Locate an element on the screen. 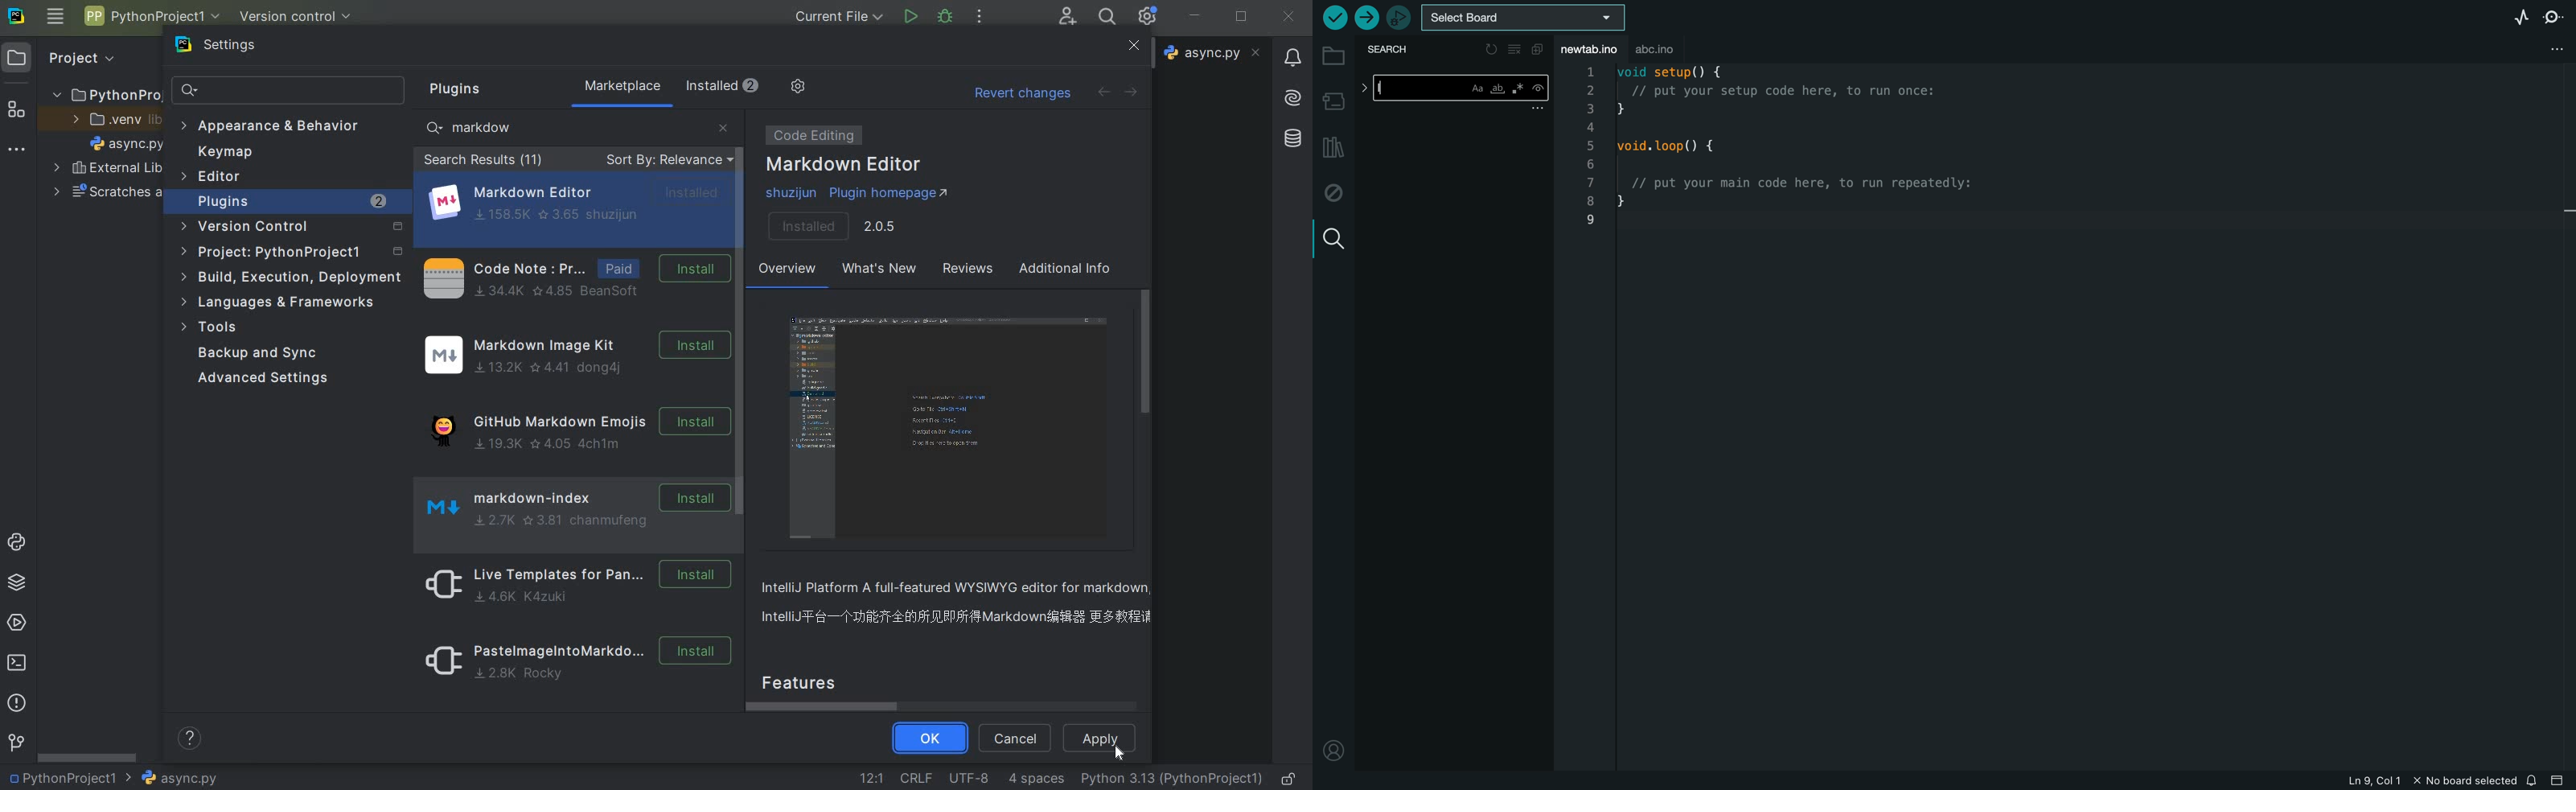 The width and height of the screenshot is (2576, 812). scrollbar is located at coordinates (742, 317).